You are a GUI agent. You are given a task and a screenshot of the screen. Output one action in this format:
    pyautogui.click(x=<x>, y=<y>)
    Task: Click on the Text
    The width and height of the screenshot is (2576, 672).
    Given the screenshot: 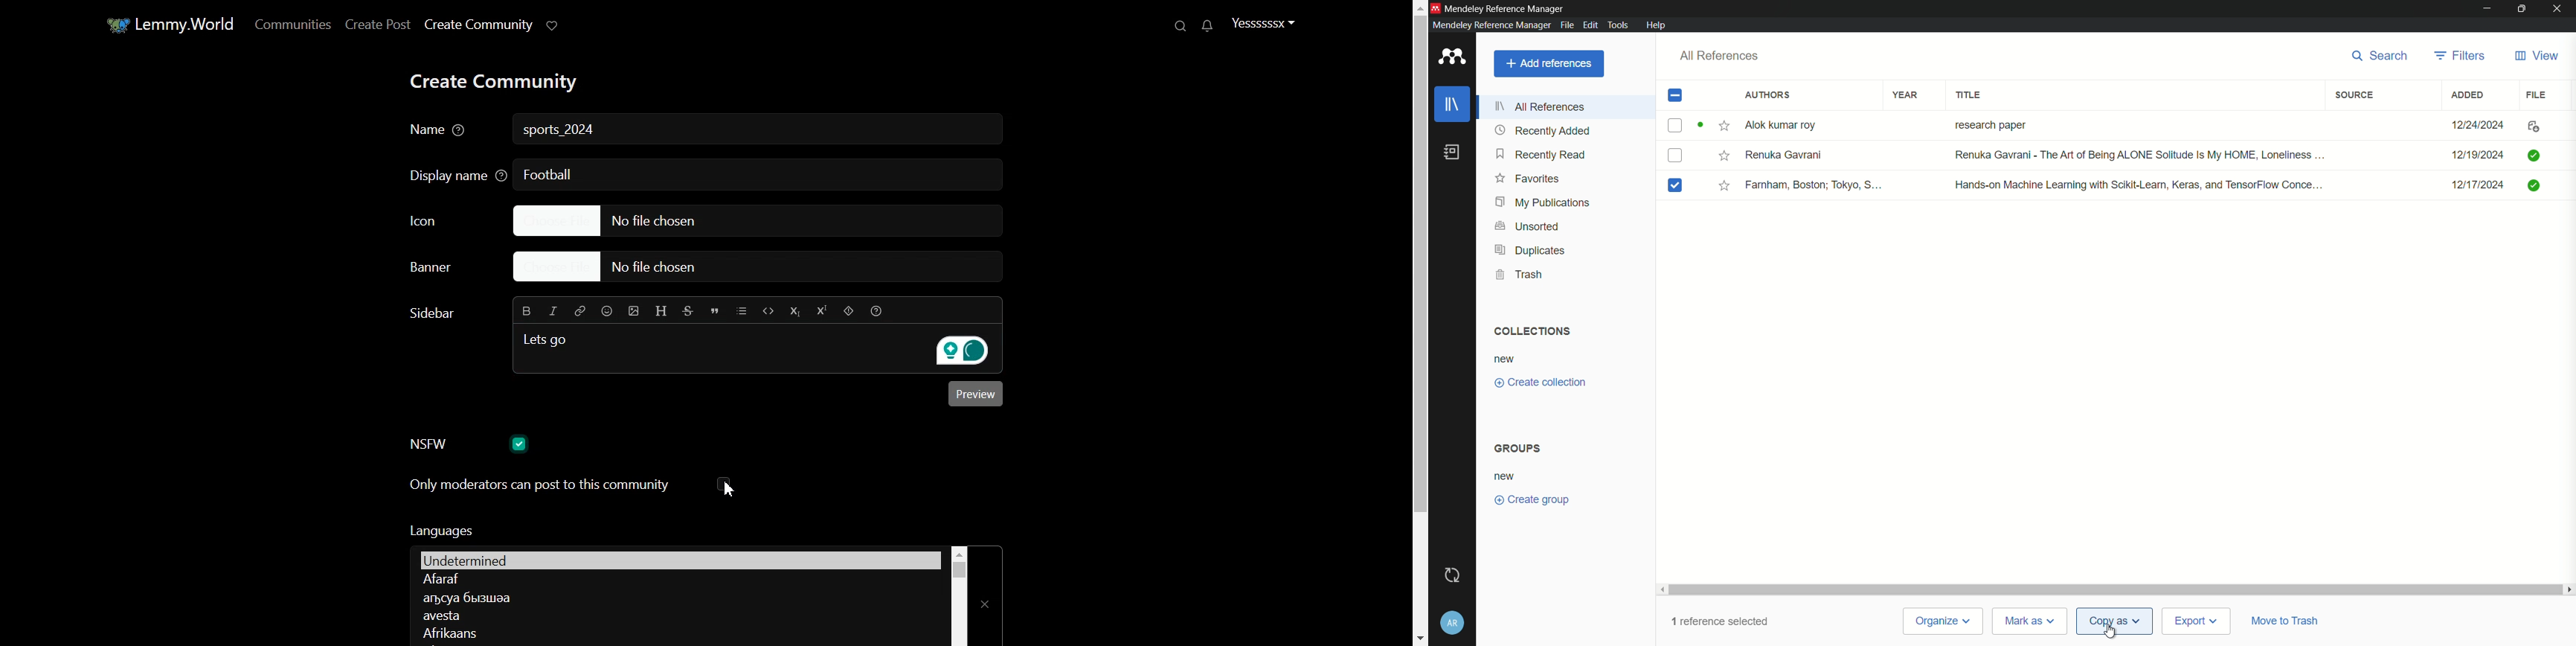 What is the action you would take?
    pyautogui.click(x=440, y=530)
    